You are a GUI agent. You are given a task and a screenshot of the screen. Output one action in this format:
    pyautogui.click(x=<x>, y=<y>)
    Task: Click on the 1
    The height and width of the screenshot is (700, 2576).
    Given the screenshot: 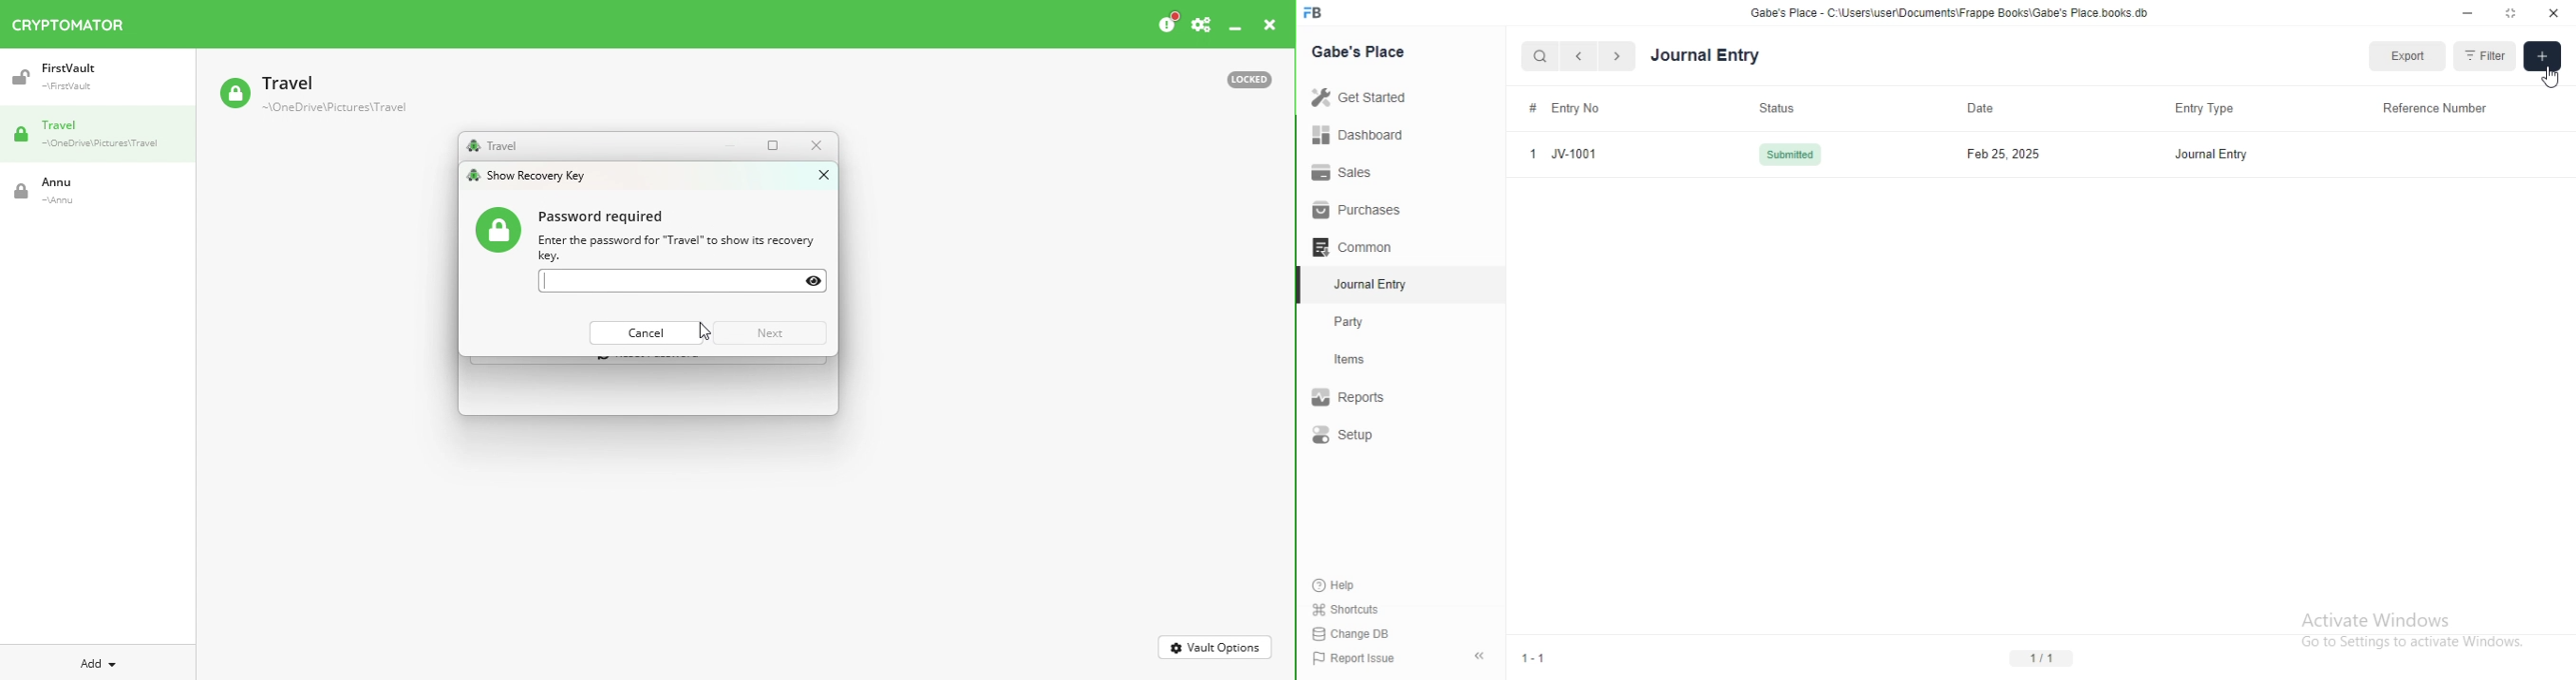 What is the action you would take?
    pyautogui.click(x=1532, y=154)
    